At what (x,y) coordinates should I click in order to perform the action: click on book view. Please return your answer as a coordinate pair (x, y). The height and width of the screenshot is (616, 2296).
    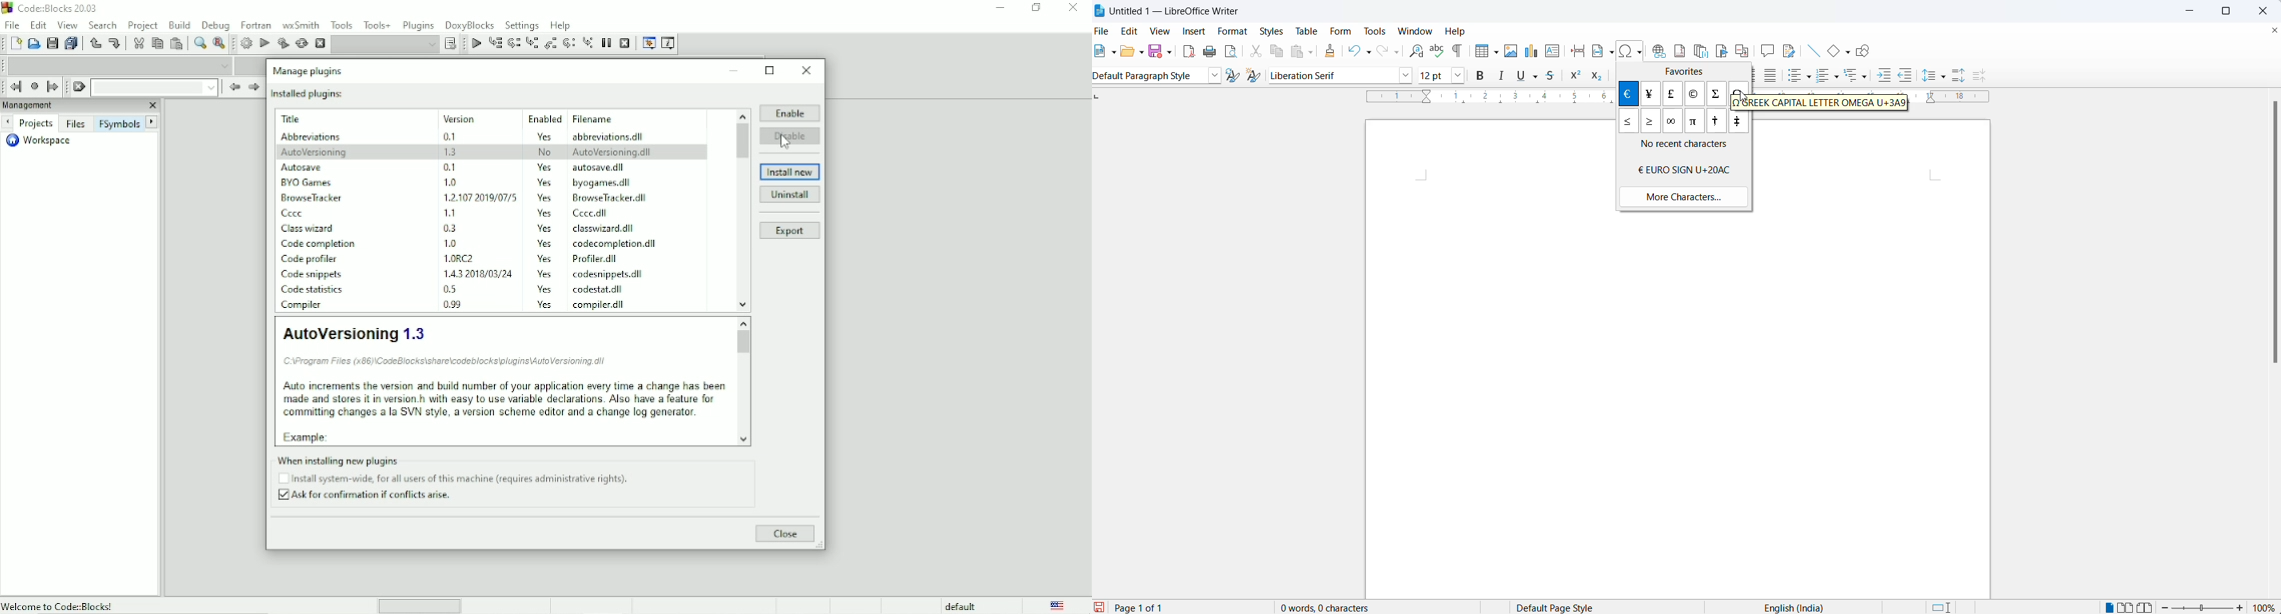
    Looking at the image, I should click on (2148, 606).